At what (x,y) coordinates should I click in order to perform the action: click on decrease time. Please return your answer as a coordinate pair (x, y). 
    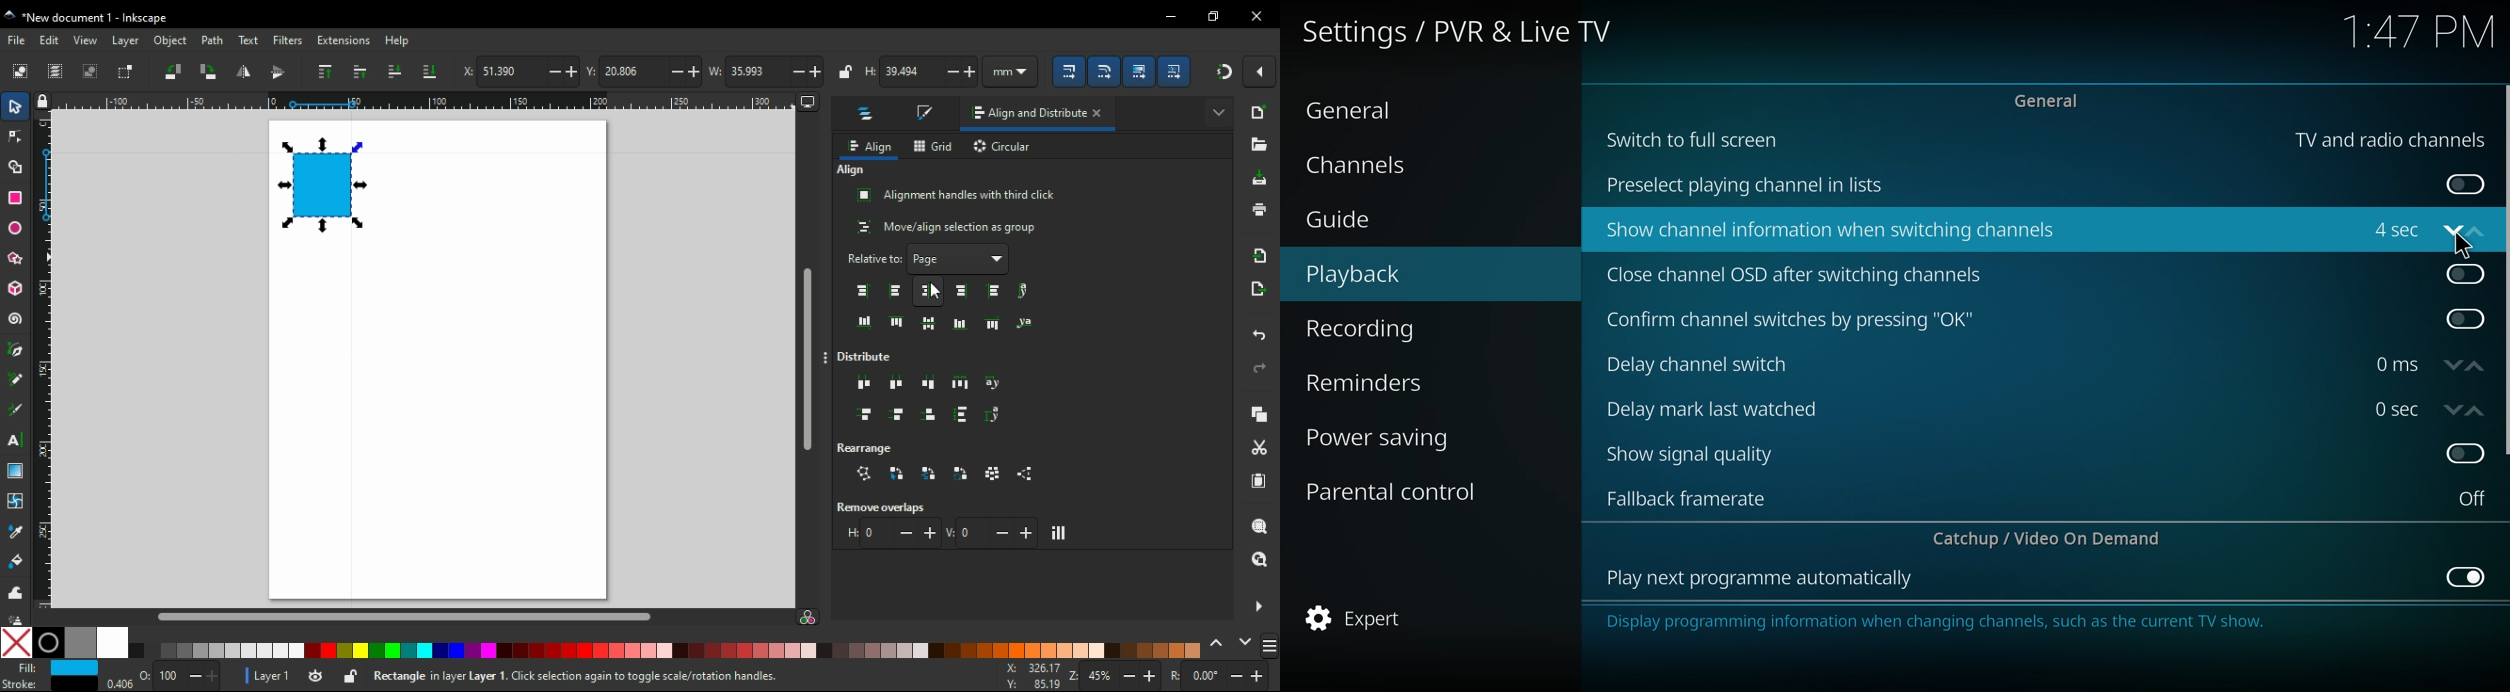
    Looking at the image, I should click on (2454, 366).